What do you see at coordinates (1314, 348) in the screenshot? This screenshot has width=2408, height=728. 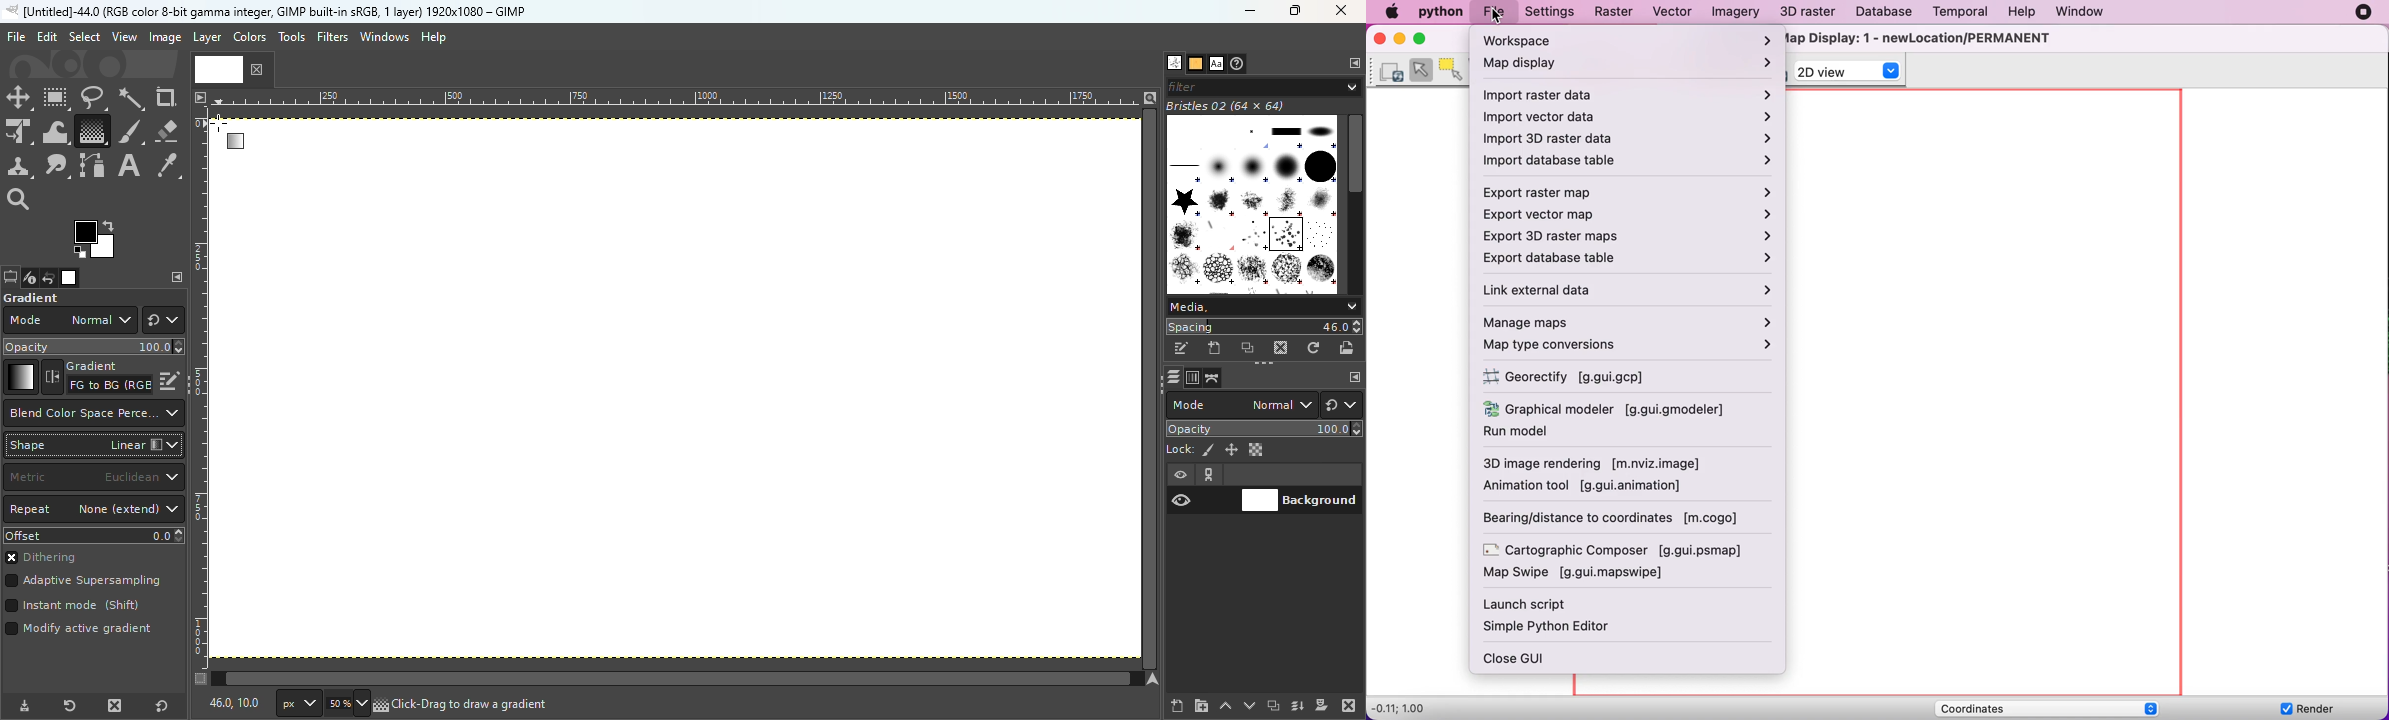 I see `Refresh brushes` at bounding box center [1314, 348].